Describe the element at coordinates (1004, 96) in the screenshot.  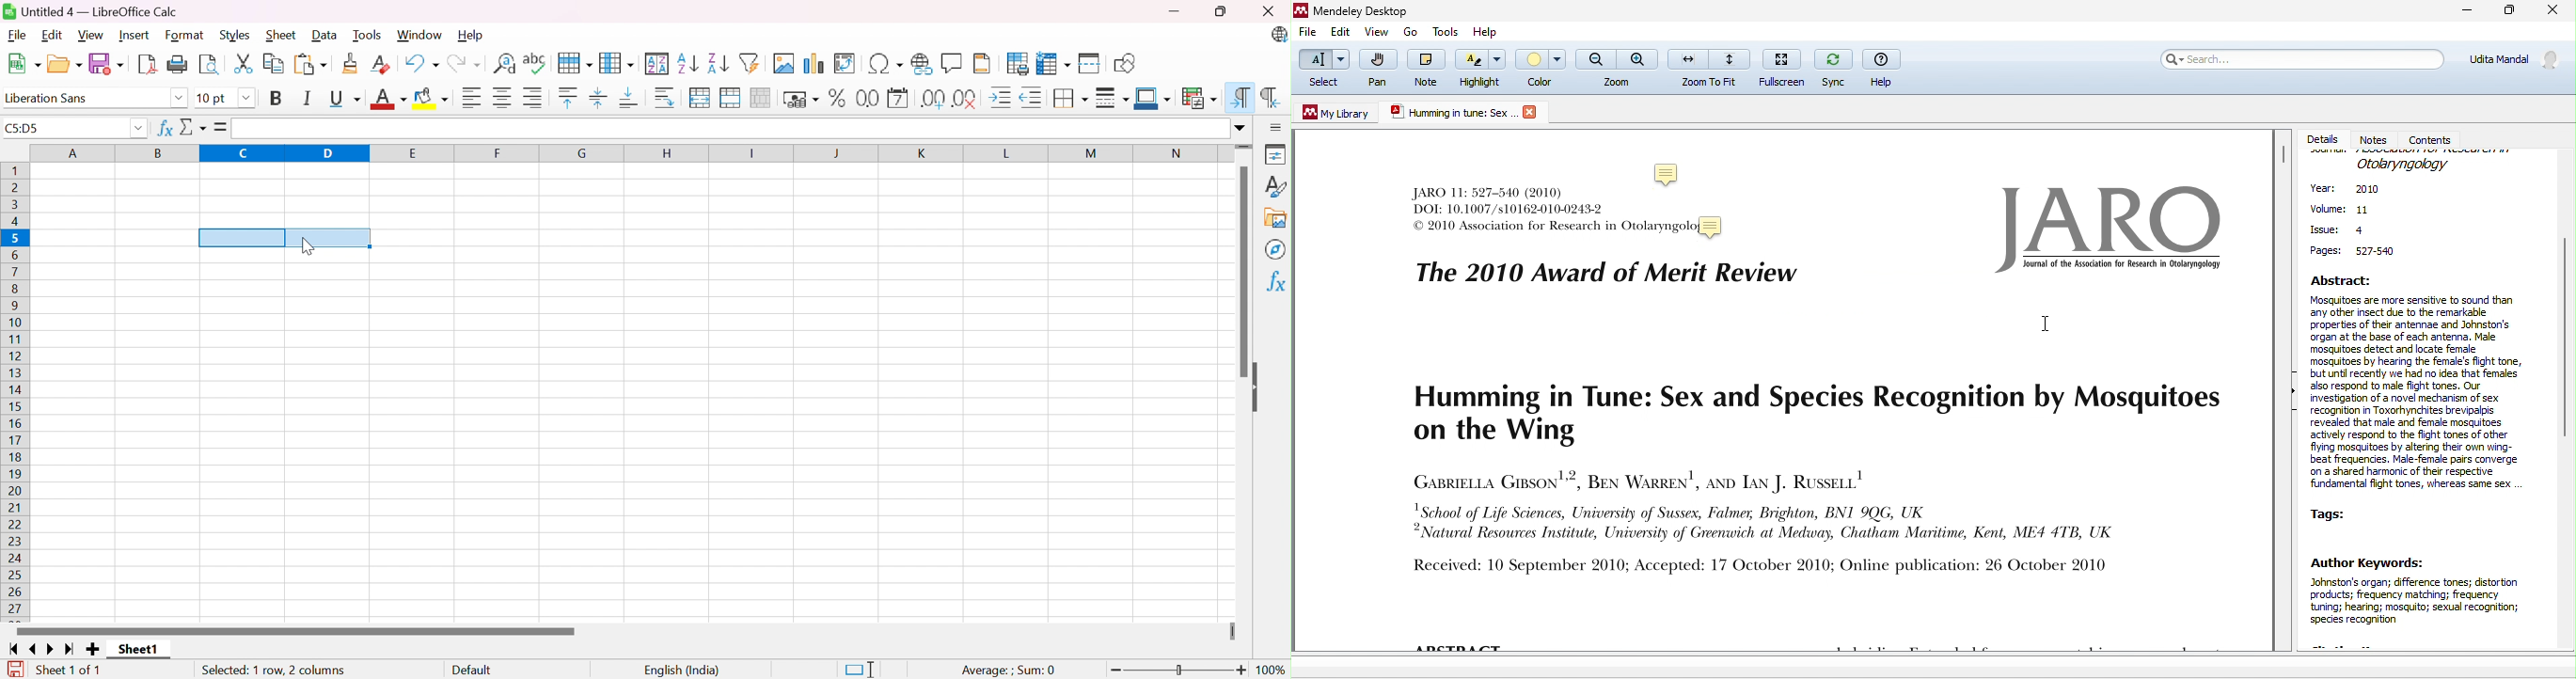
I see `Increase Indent` at that location.